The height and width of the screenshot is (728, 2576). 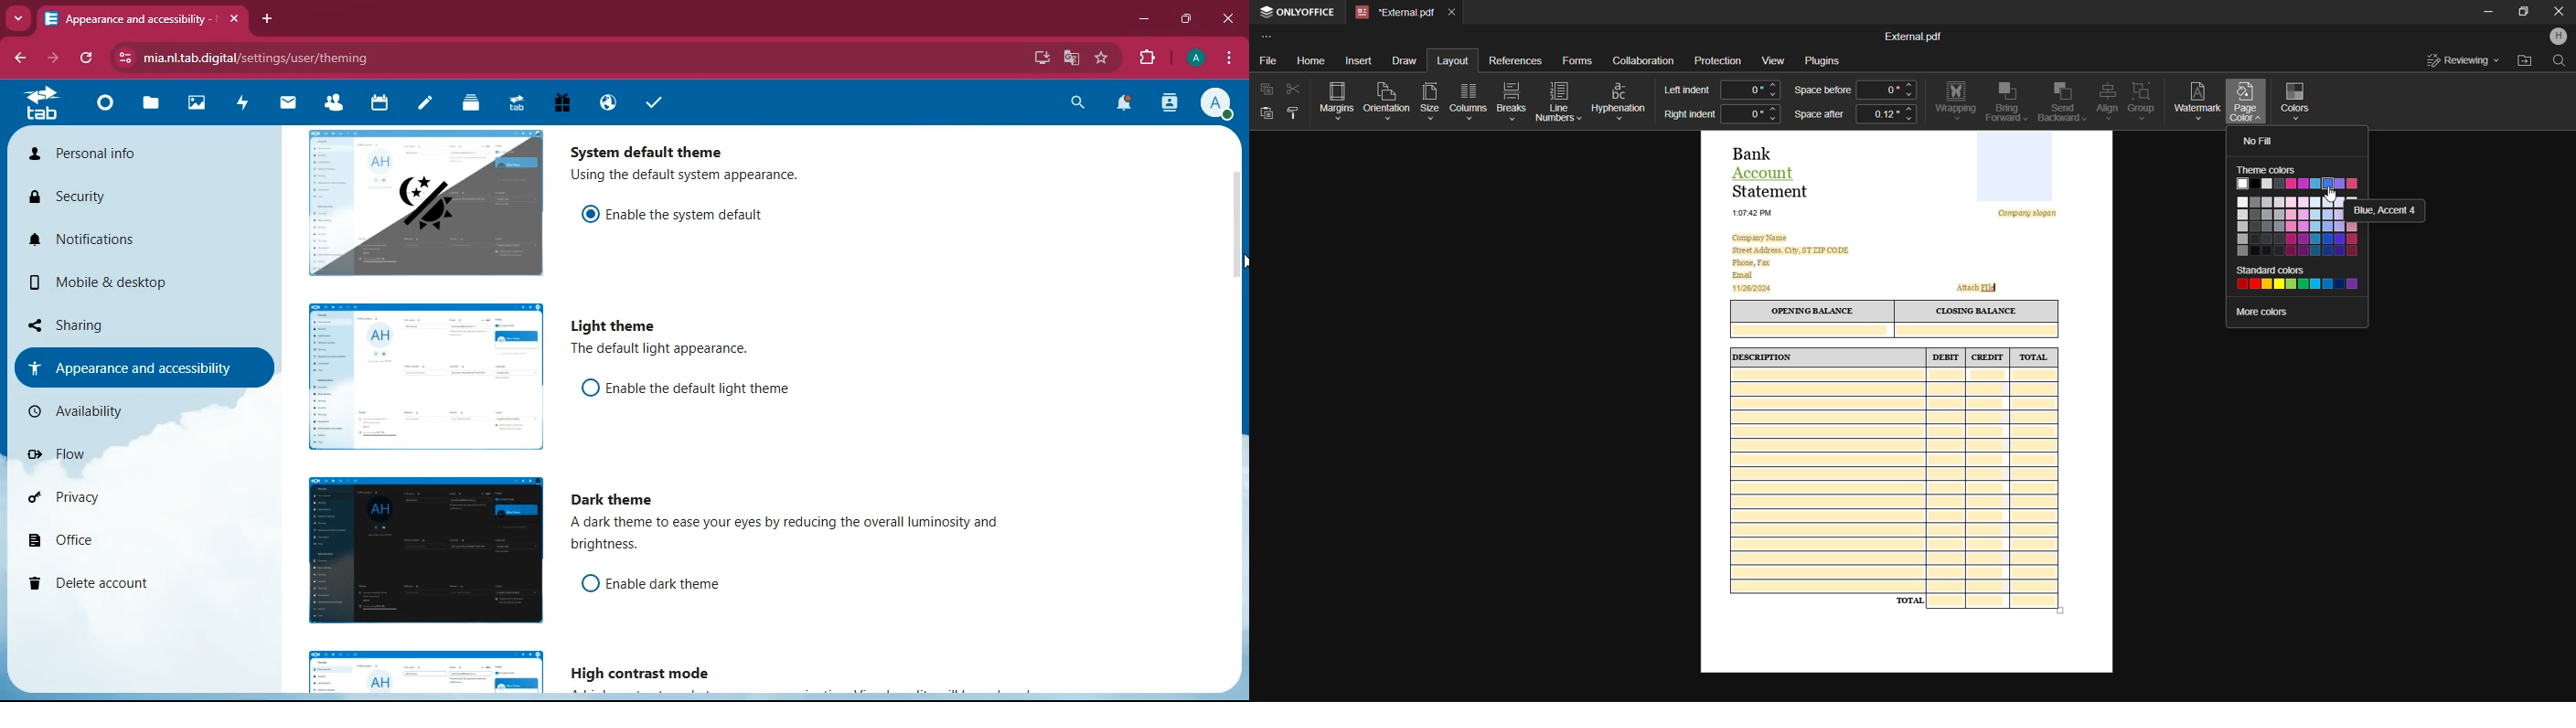 I want to click on profile, so click(x=1221, y=105).